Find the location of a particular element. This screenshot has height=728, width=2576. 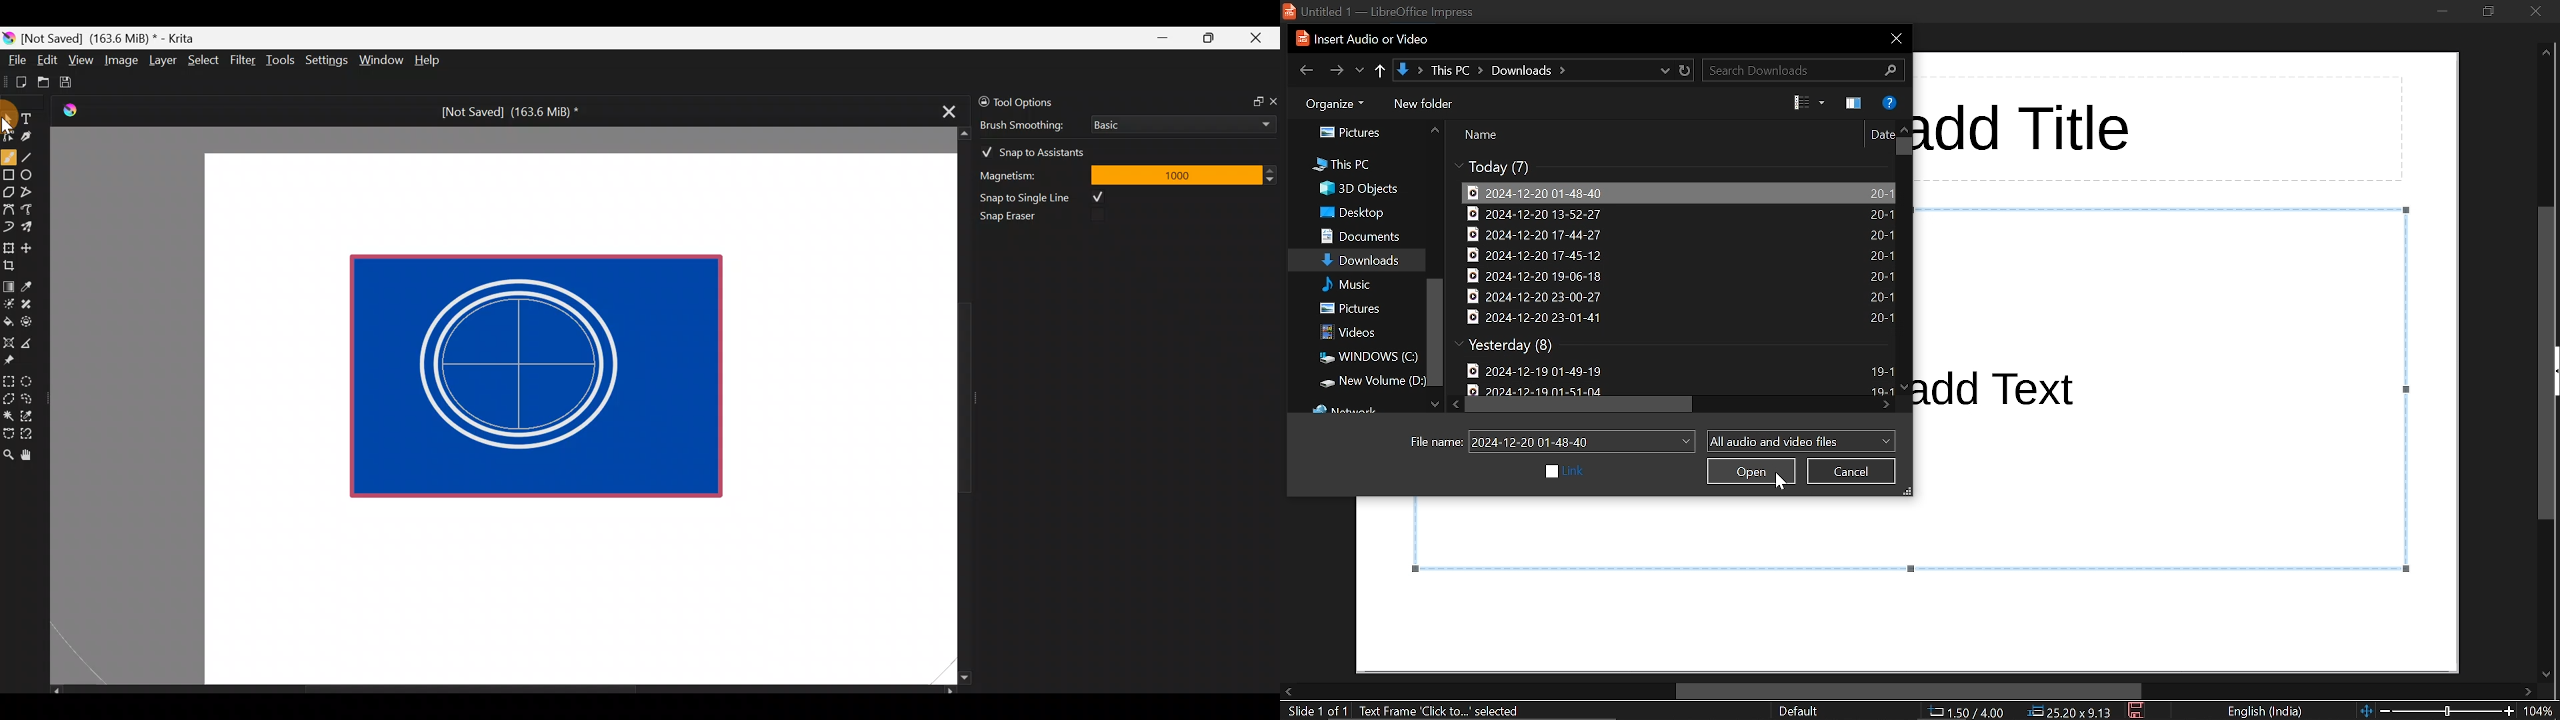

music is located at coordinates (1363, 285).